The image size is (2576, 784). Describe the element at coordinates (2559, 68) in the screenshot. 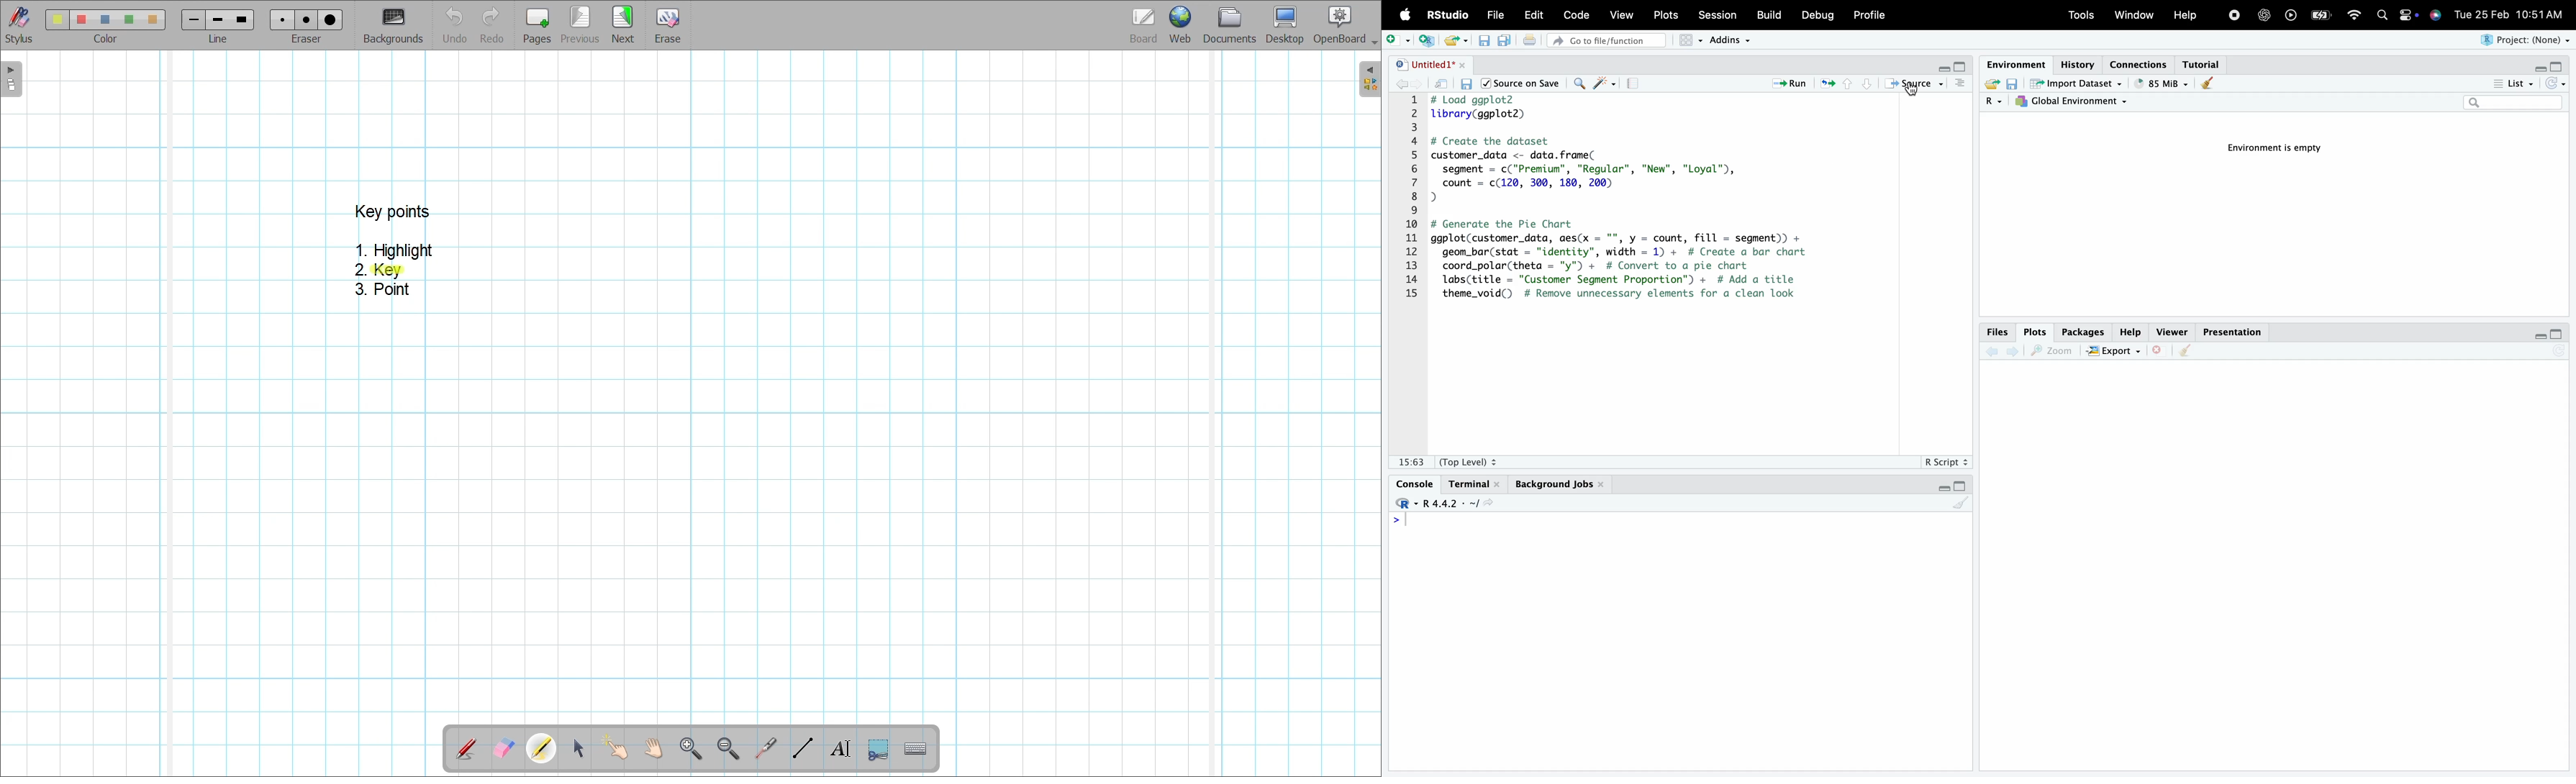

I see `maximise` at that location.